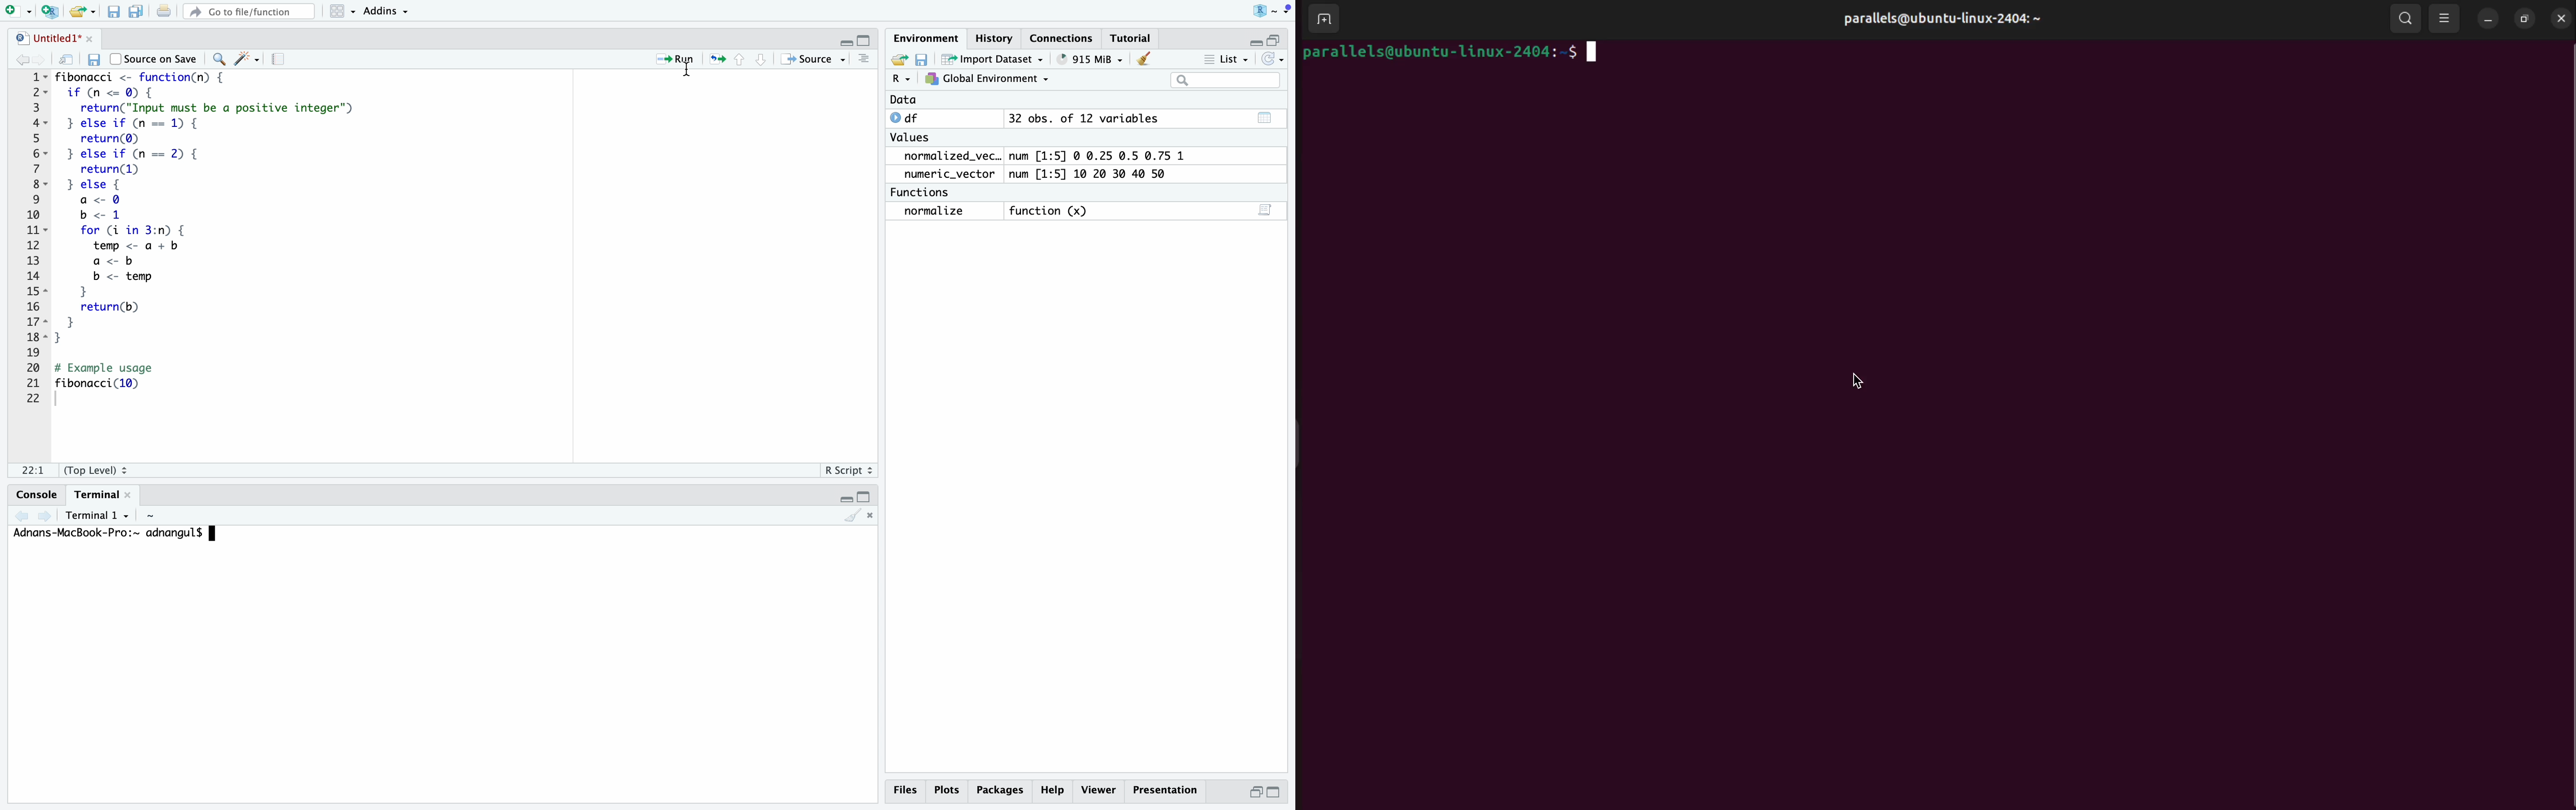  What do you see at coordinates (18, 12) in the screenshot?
I see `new file` at bounding box center [18, 12].